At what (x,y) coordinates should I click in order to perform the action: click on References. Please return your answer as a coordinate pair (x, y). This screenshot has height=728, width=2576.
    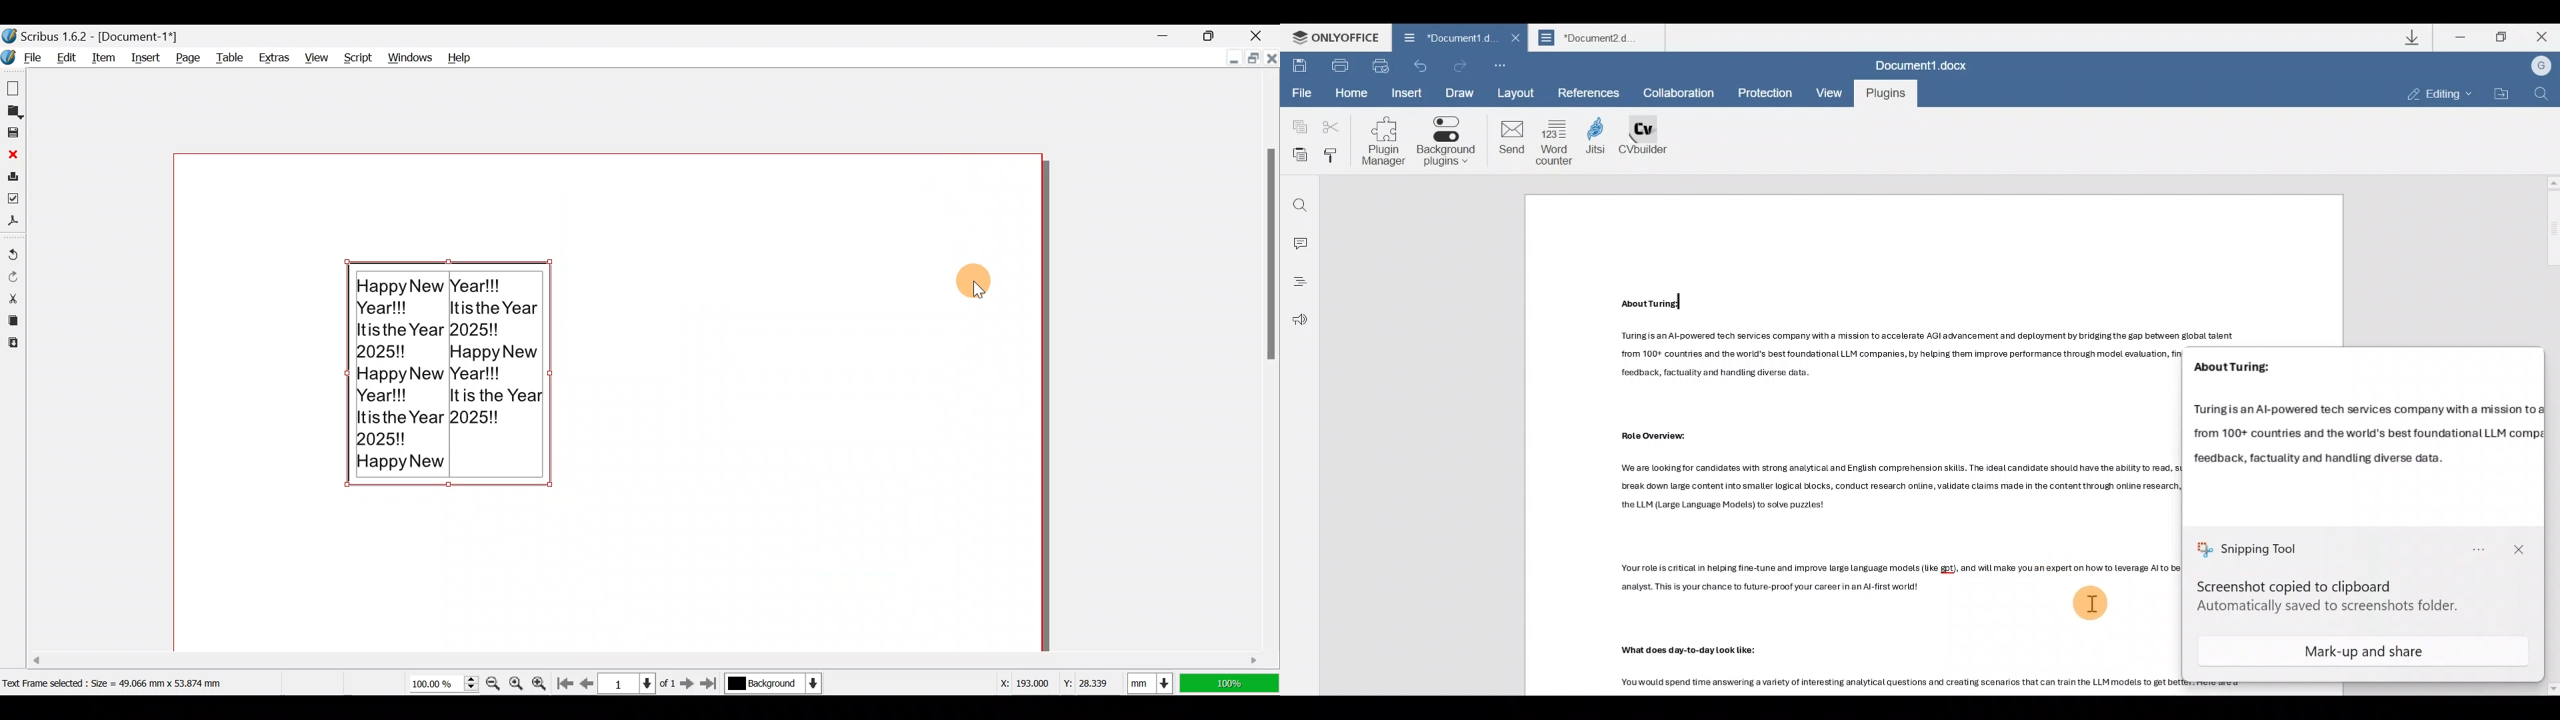
    Looking at the image, I should click on (1590, 92).